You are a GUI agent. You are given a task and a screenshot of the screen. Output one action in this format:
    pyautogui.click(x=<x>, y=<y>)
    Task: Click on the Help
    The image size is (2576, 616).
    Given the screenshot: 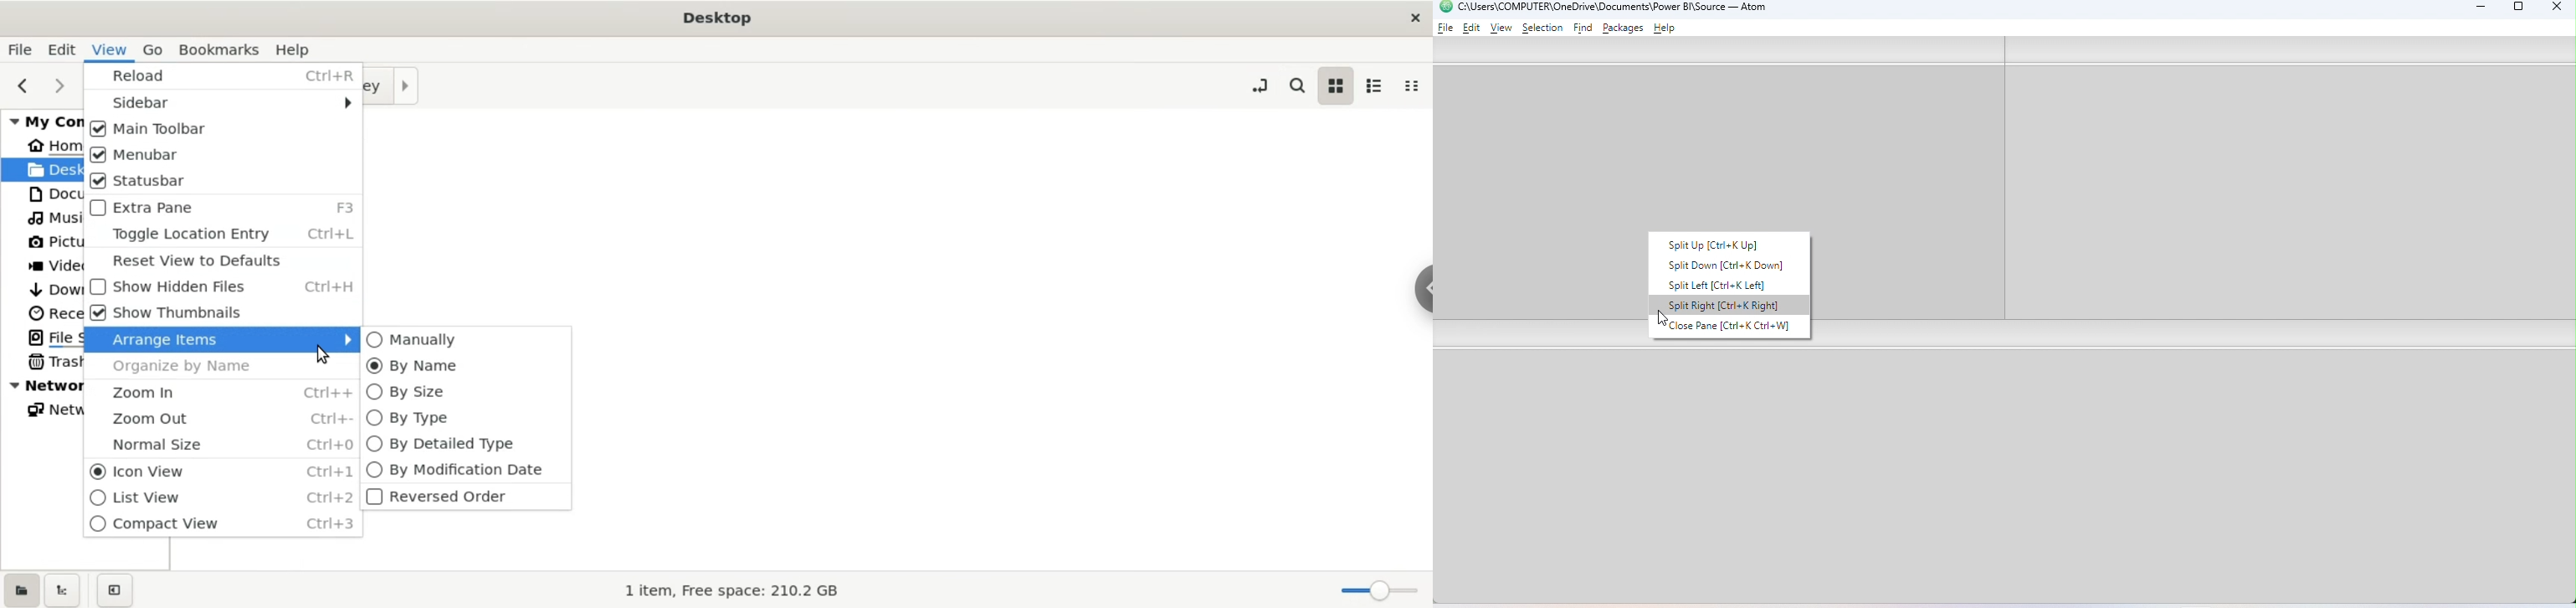 What is the action you would take?
    pyautogui.click(x=1667, y=29)
    